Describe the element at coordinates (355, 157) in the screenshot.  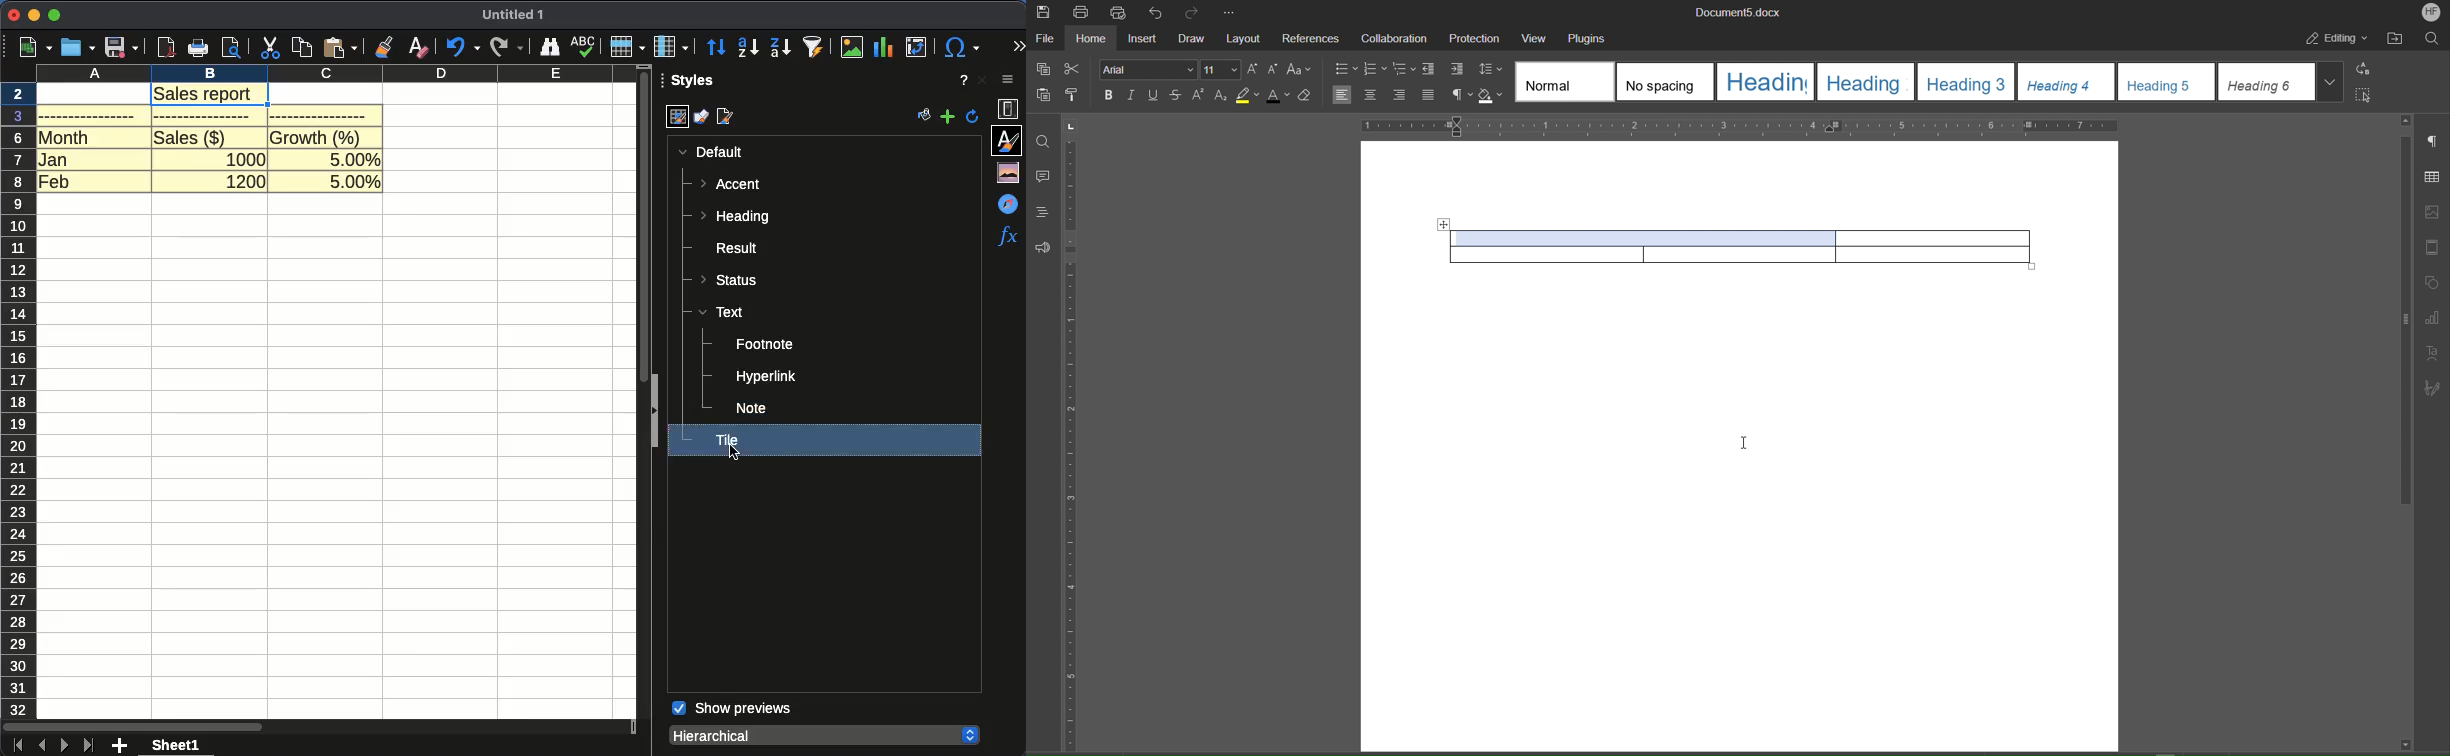
I see `5.00%` at that location.